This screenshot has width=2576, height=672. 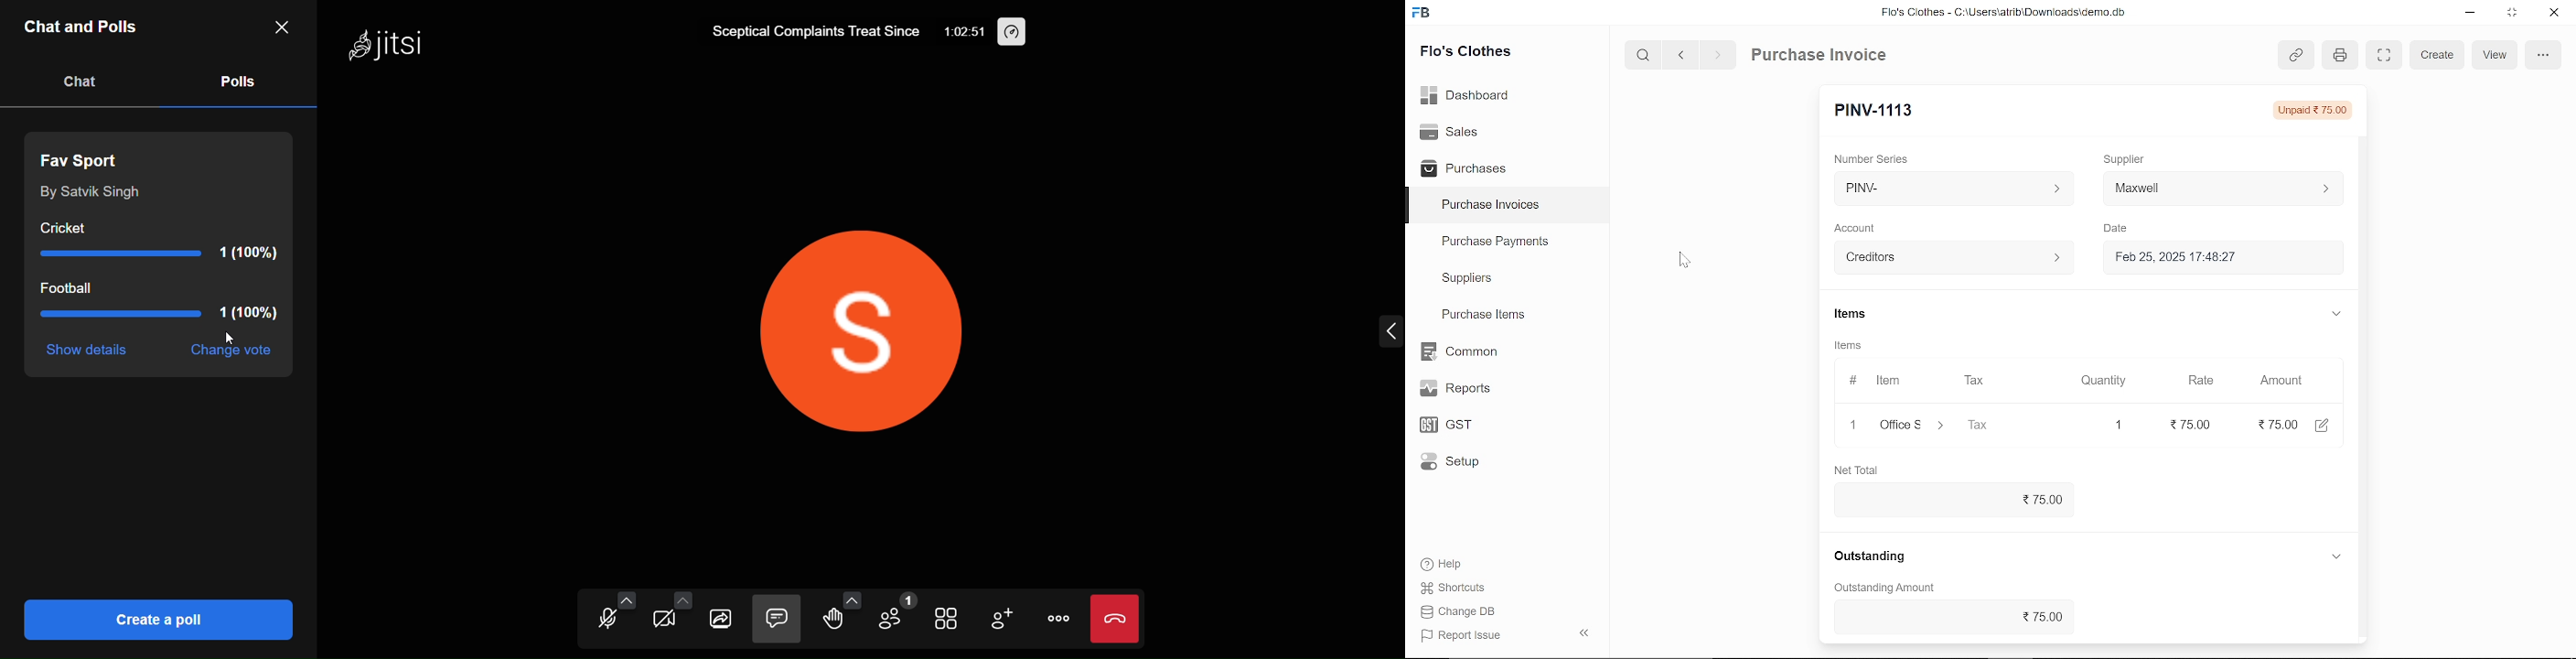 What do you see at coordinates (1822, 57) in the screenshot?
I see `Purchase Invoice` at bounding box center [1822, 57].